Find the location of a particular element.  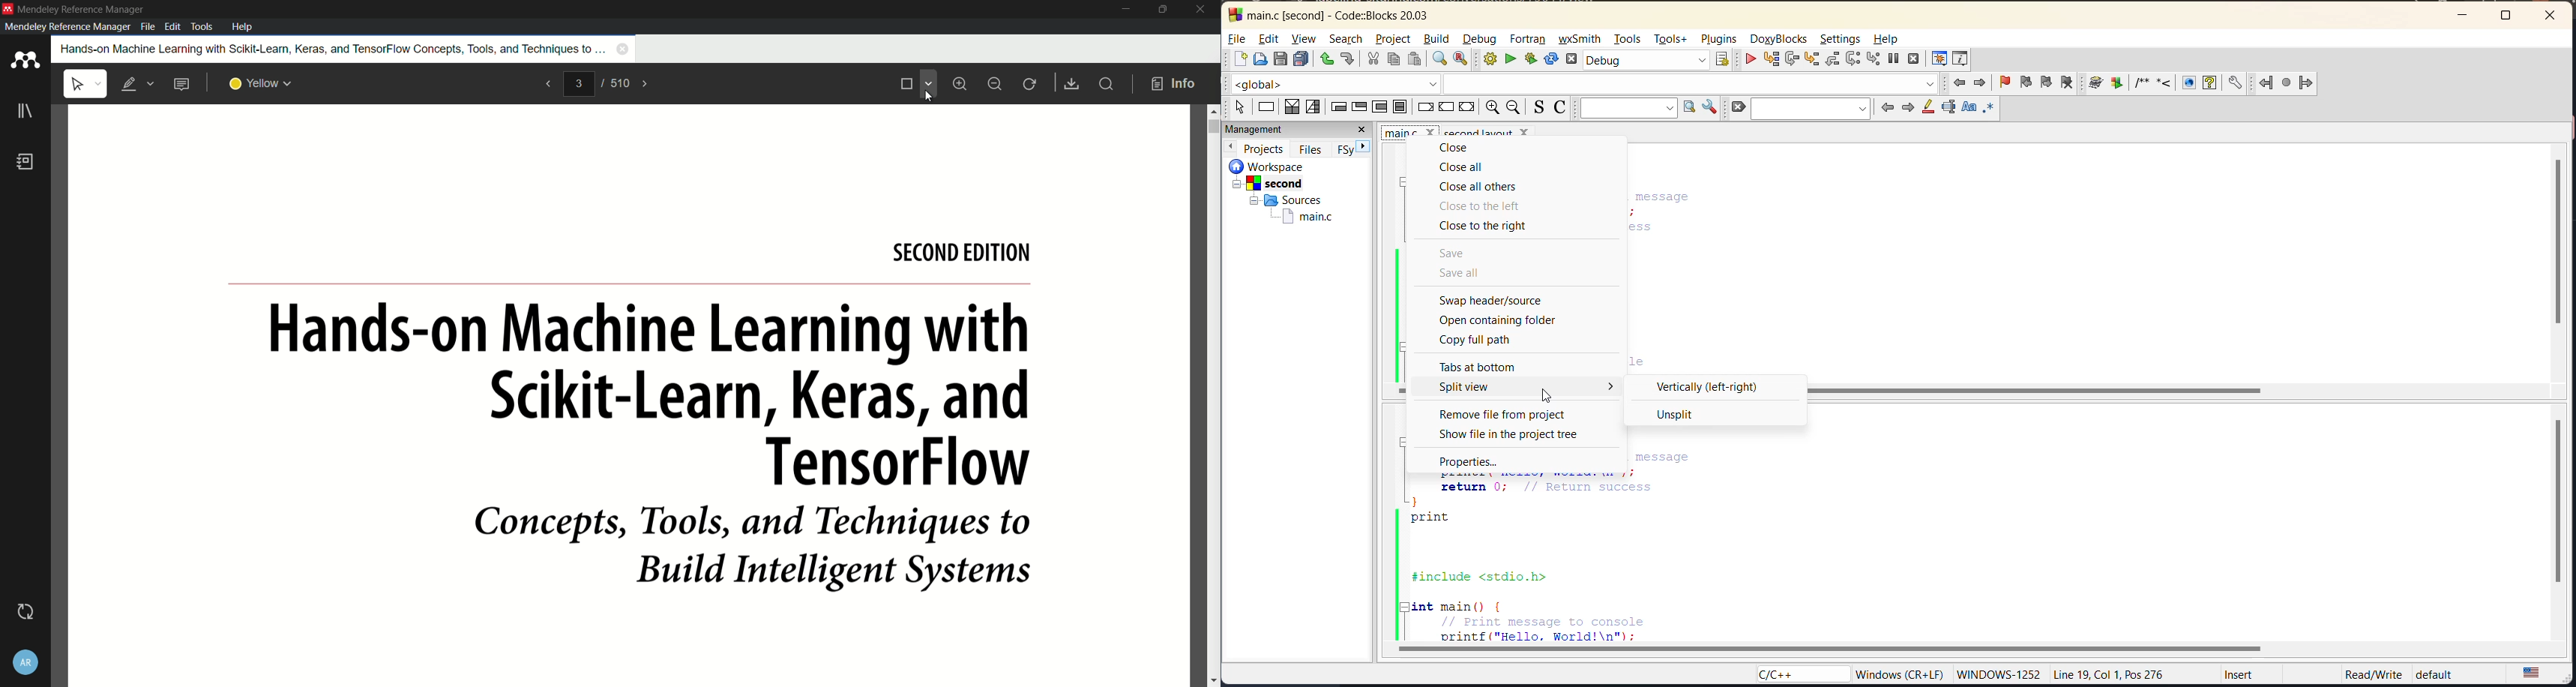

scroll bar is located at coordinates (1213, 125).